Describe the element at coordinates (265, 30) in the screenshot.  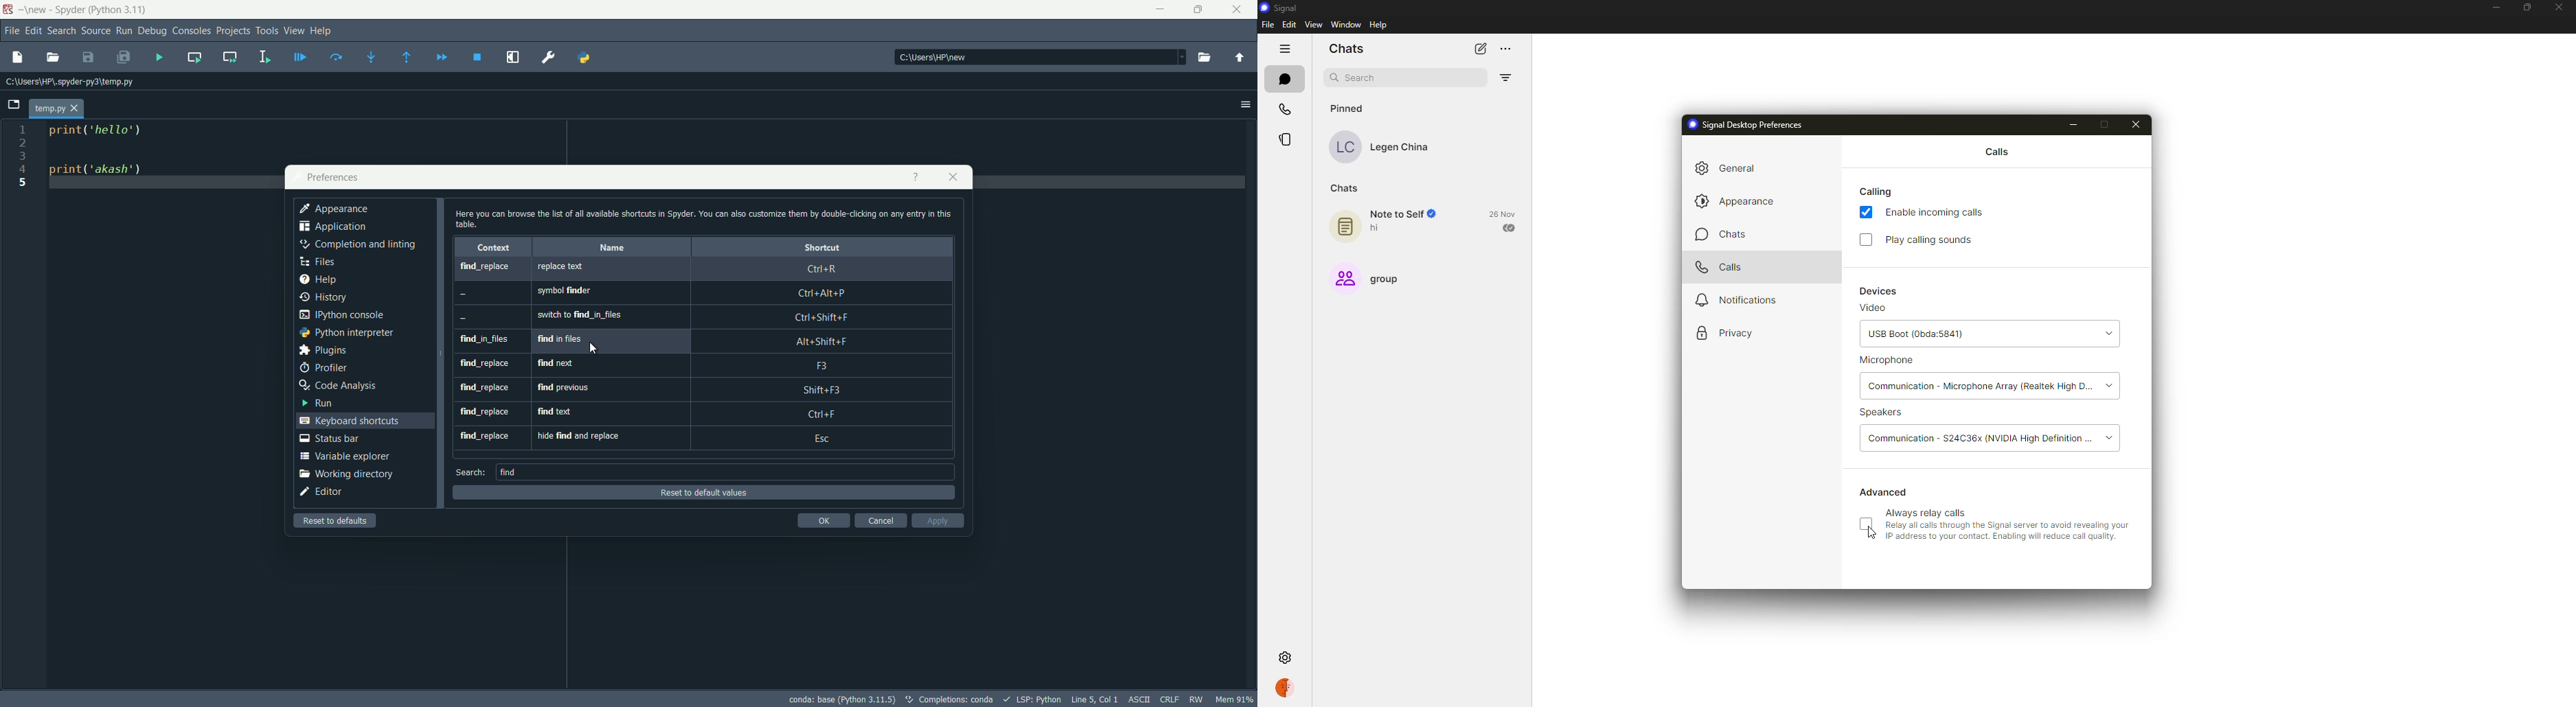
I see `tools menu` at that location.